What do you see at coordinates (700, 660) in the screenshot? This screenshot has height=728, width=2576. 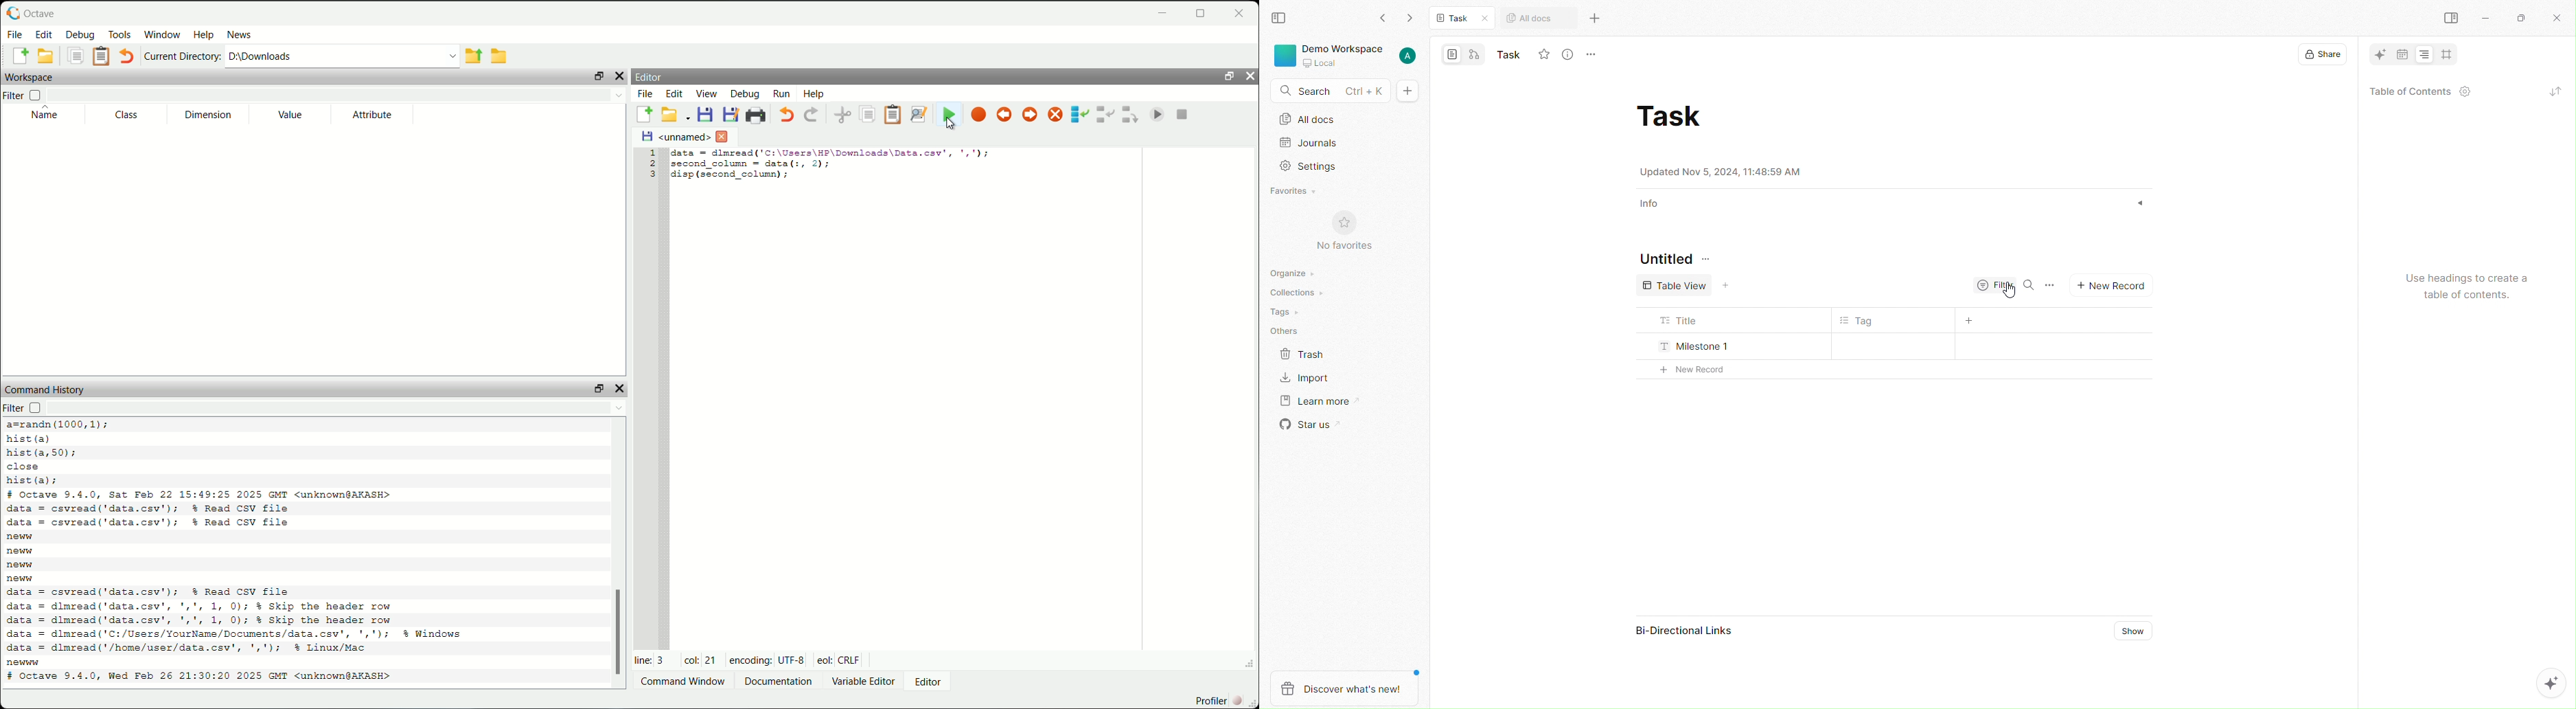 I see `col: 21` at bounding box center [700, 660].